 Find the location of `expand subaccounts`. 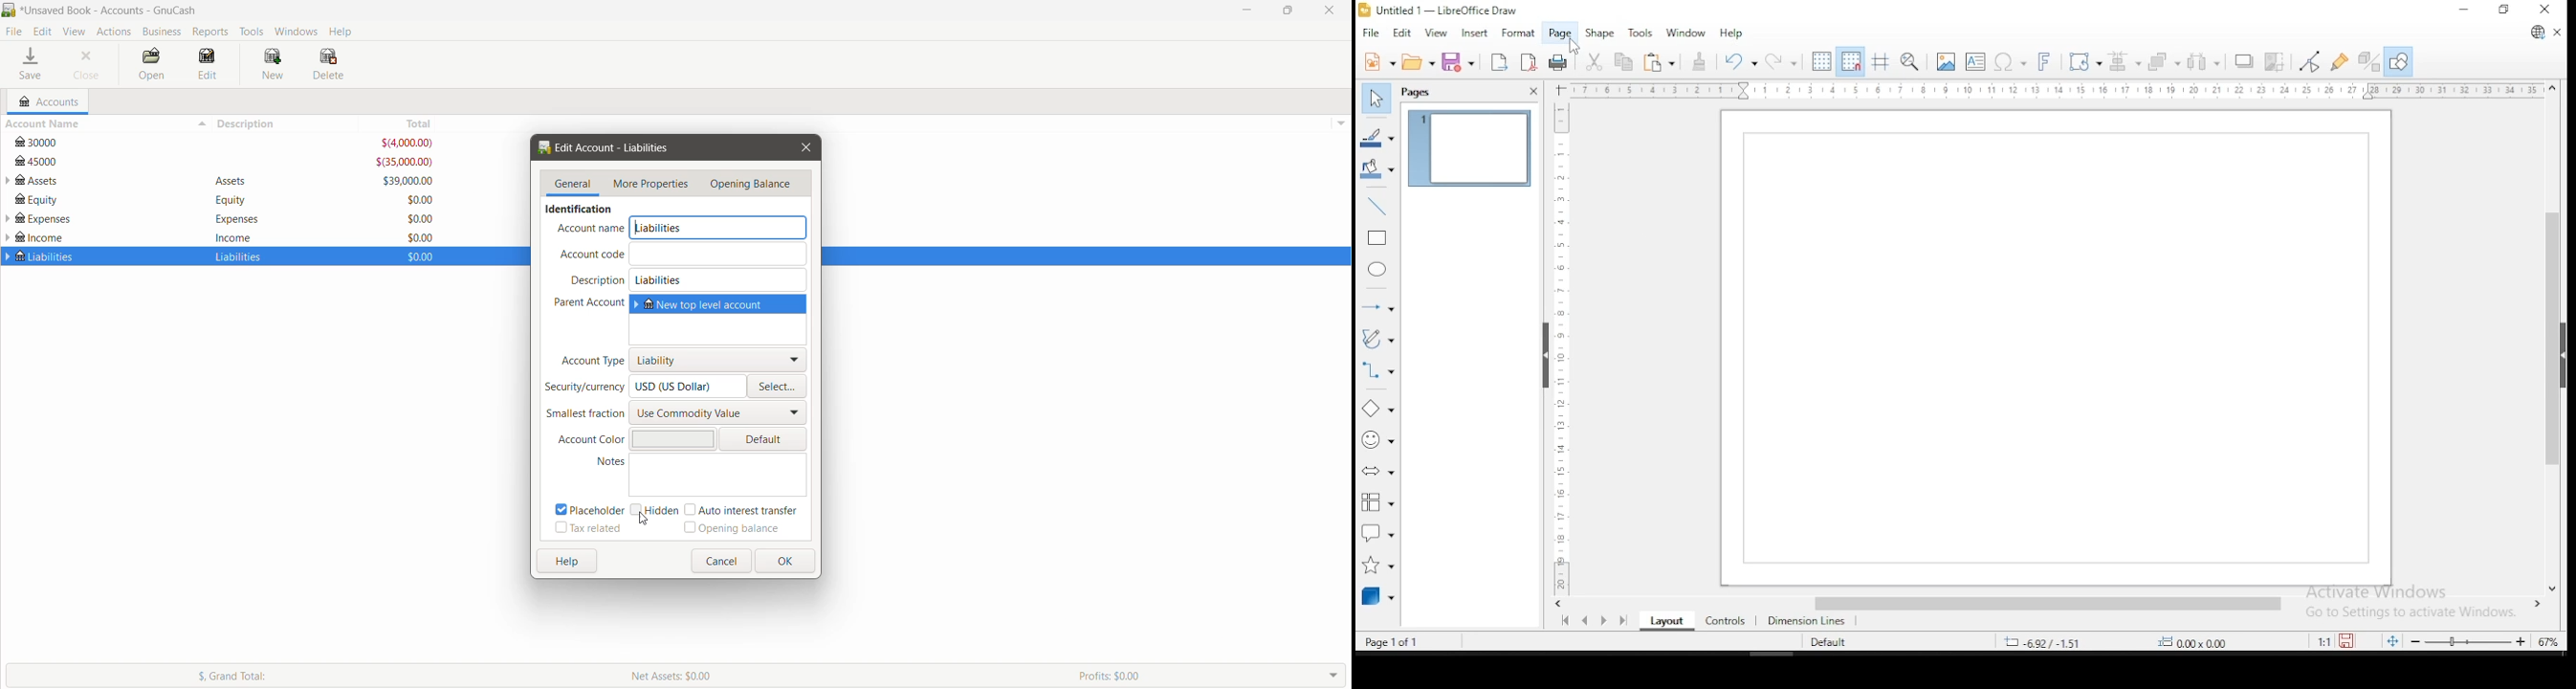

expand subaccounts is located at coordinates (8, 237).